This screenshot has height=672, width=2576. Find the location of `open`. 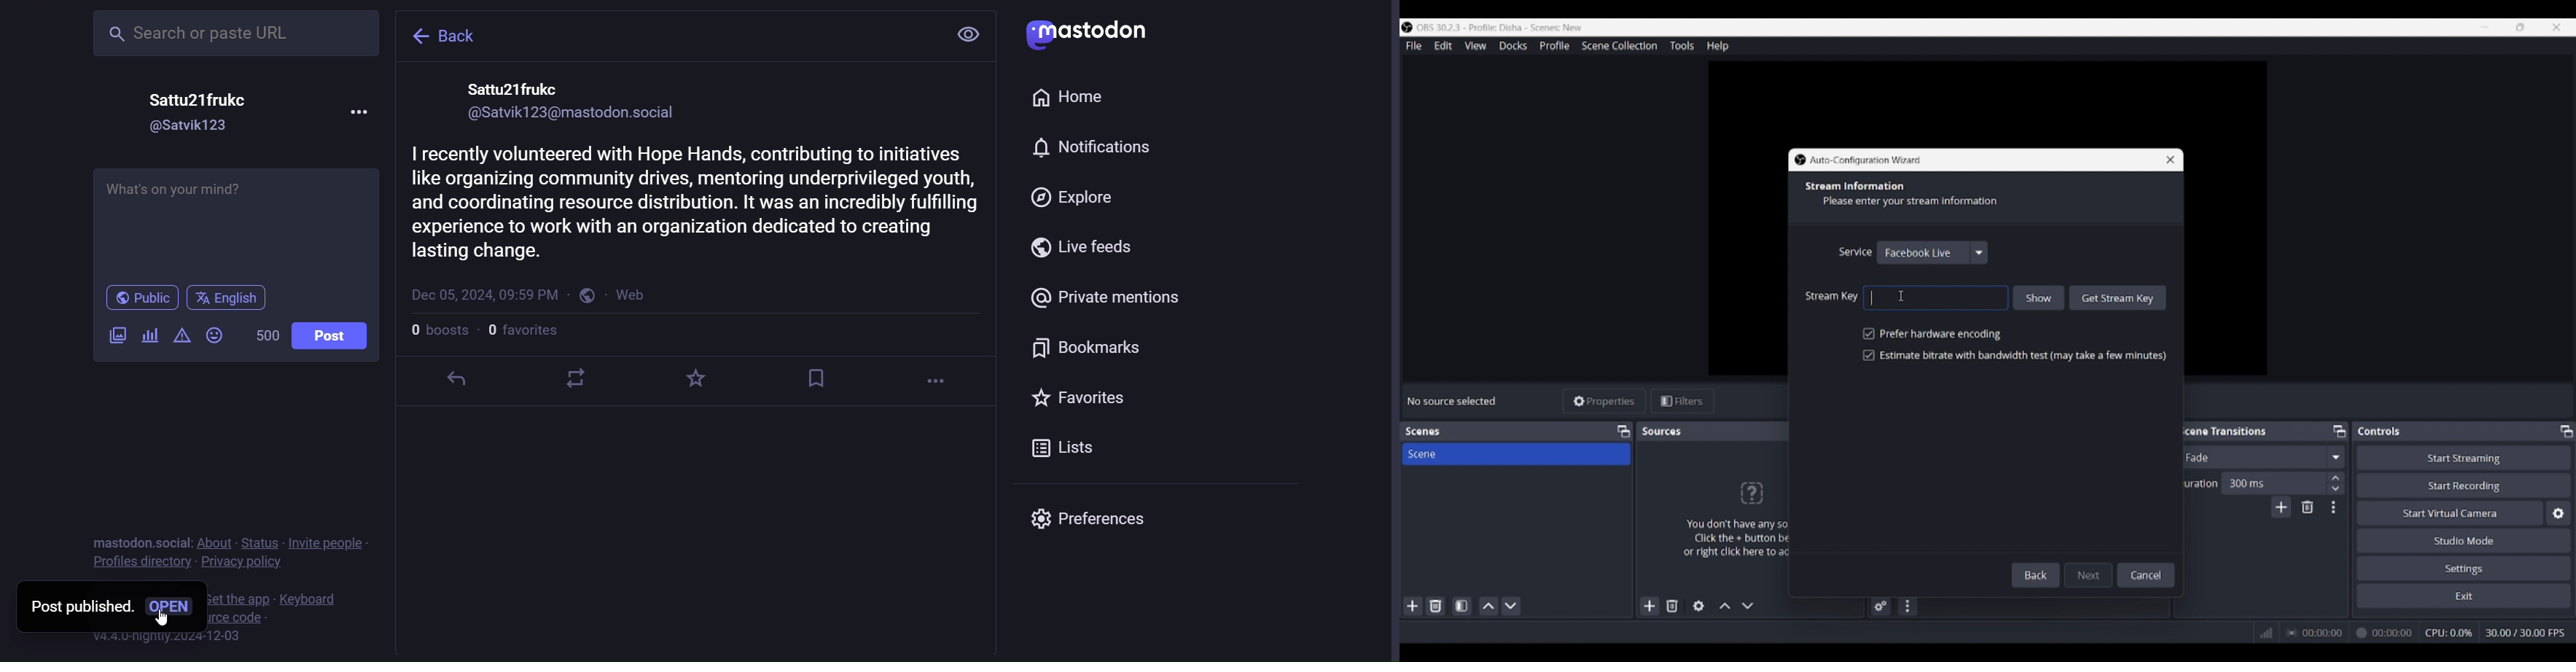

open is located at coordinates (174, 608).